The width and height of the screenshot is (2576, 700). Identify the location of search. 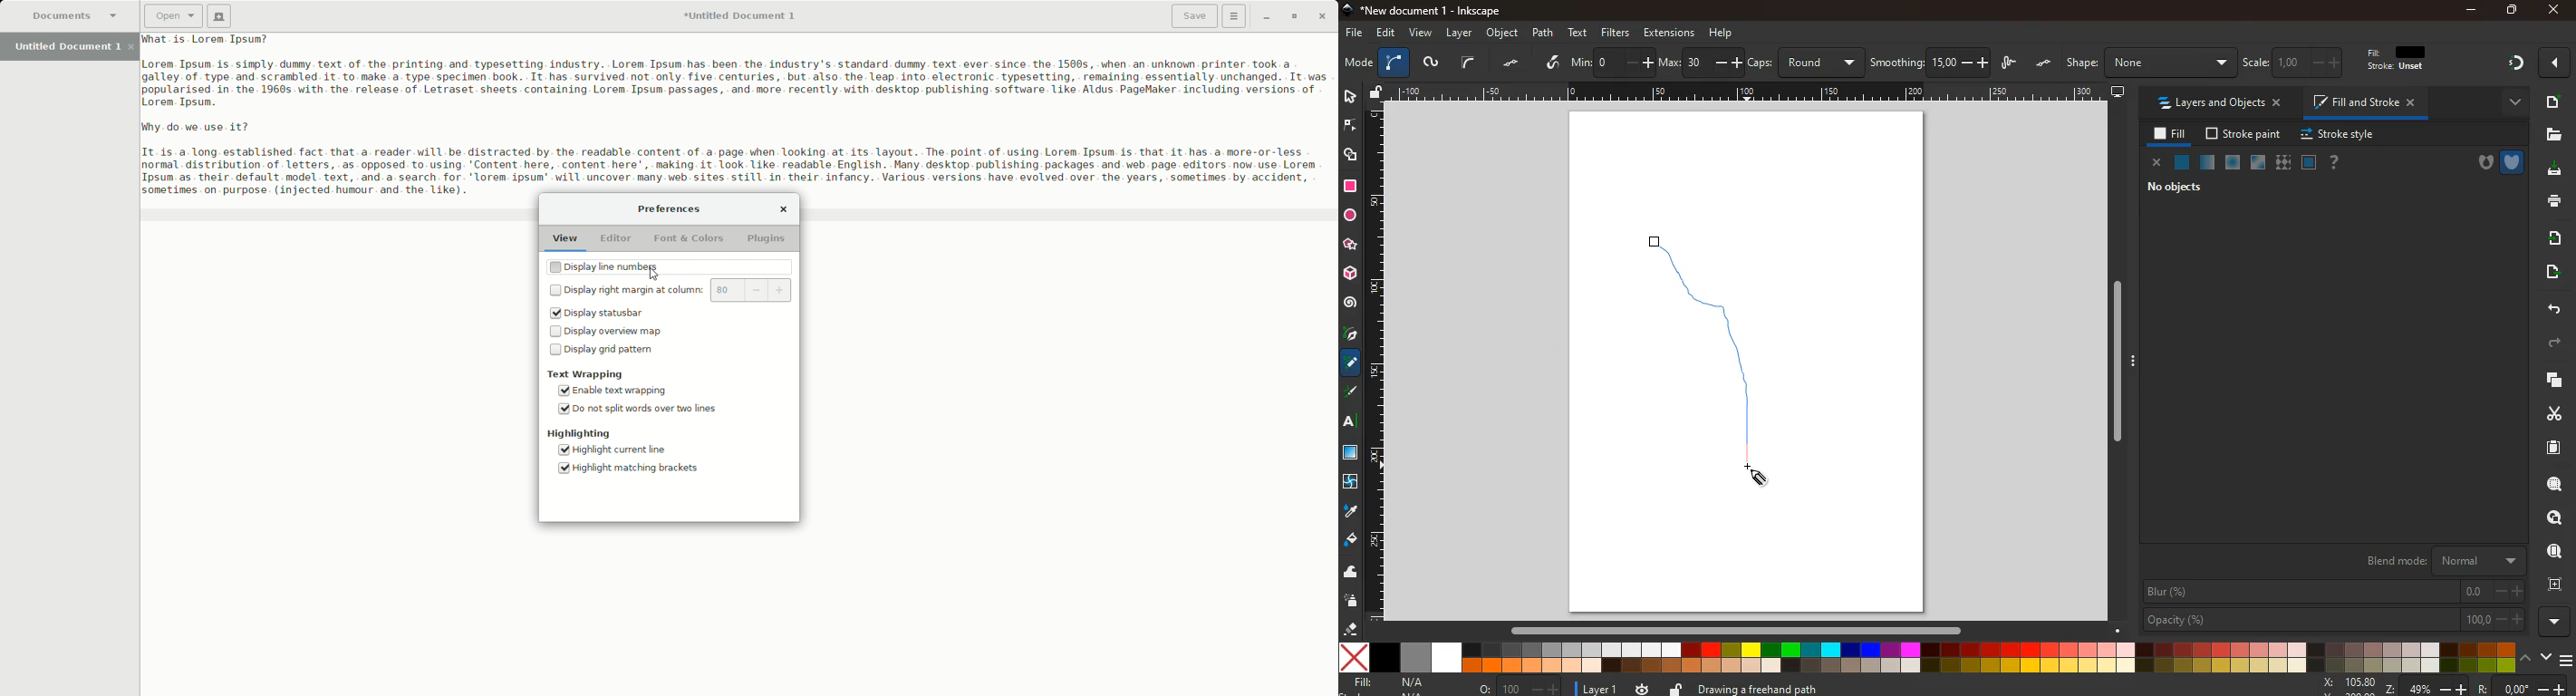
(2551, 484).